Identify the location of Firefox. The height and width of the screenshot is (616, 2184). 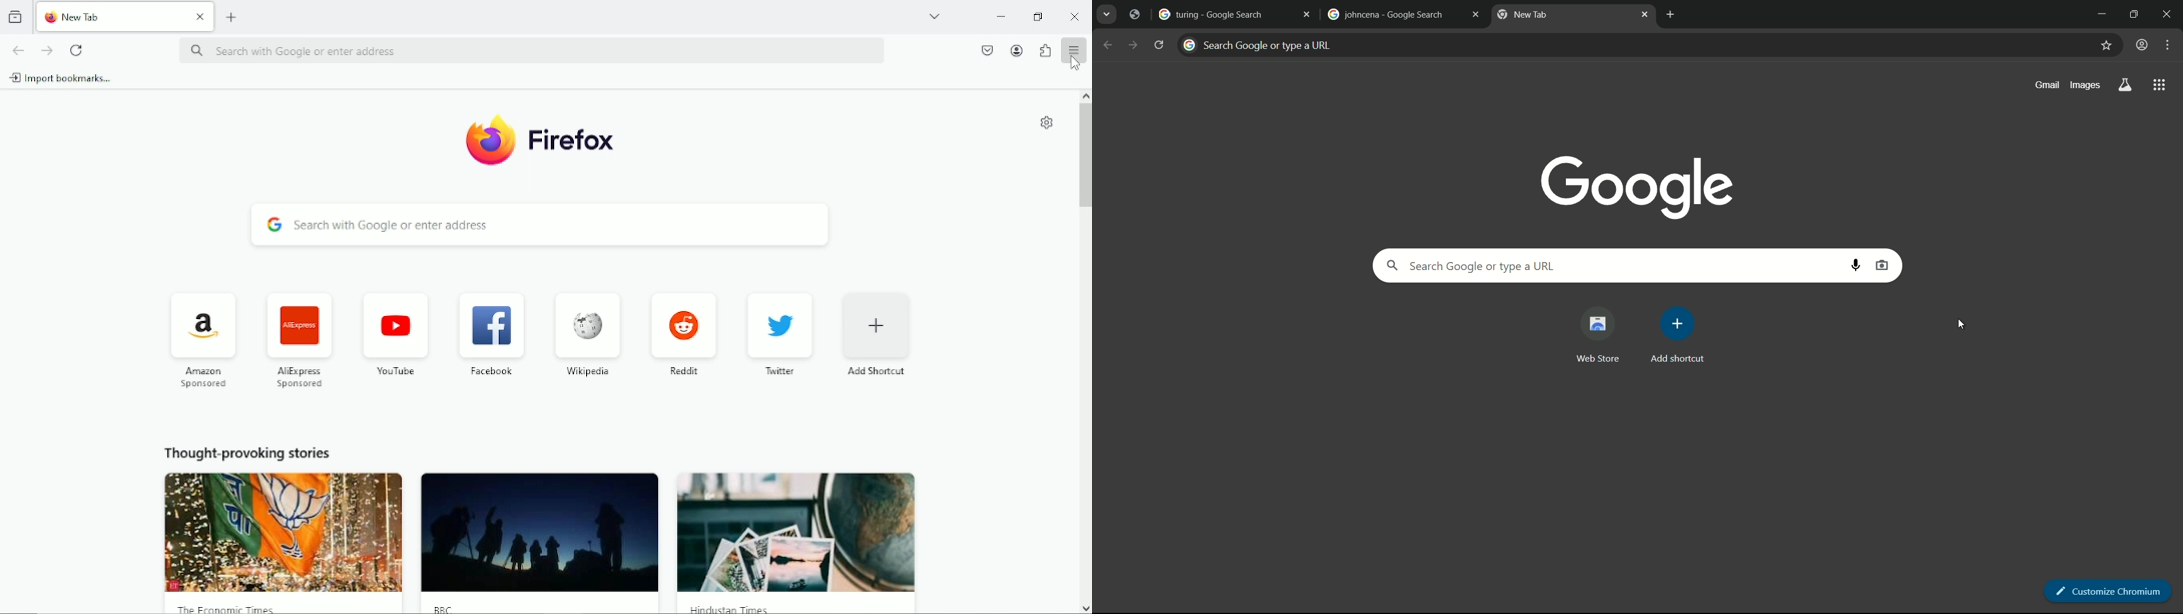
(573, 140).